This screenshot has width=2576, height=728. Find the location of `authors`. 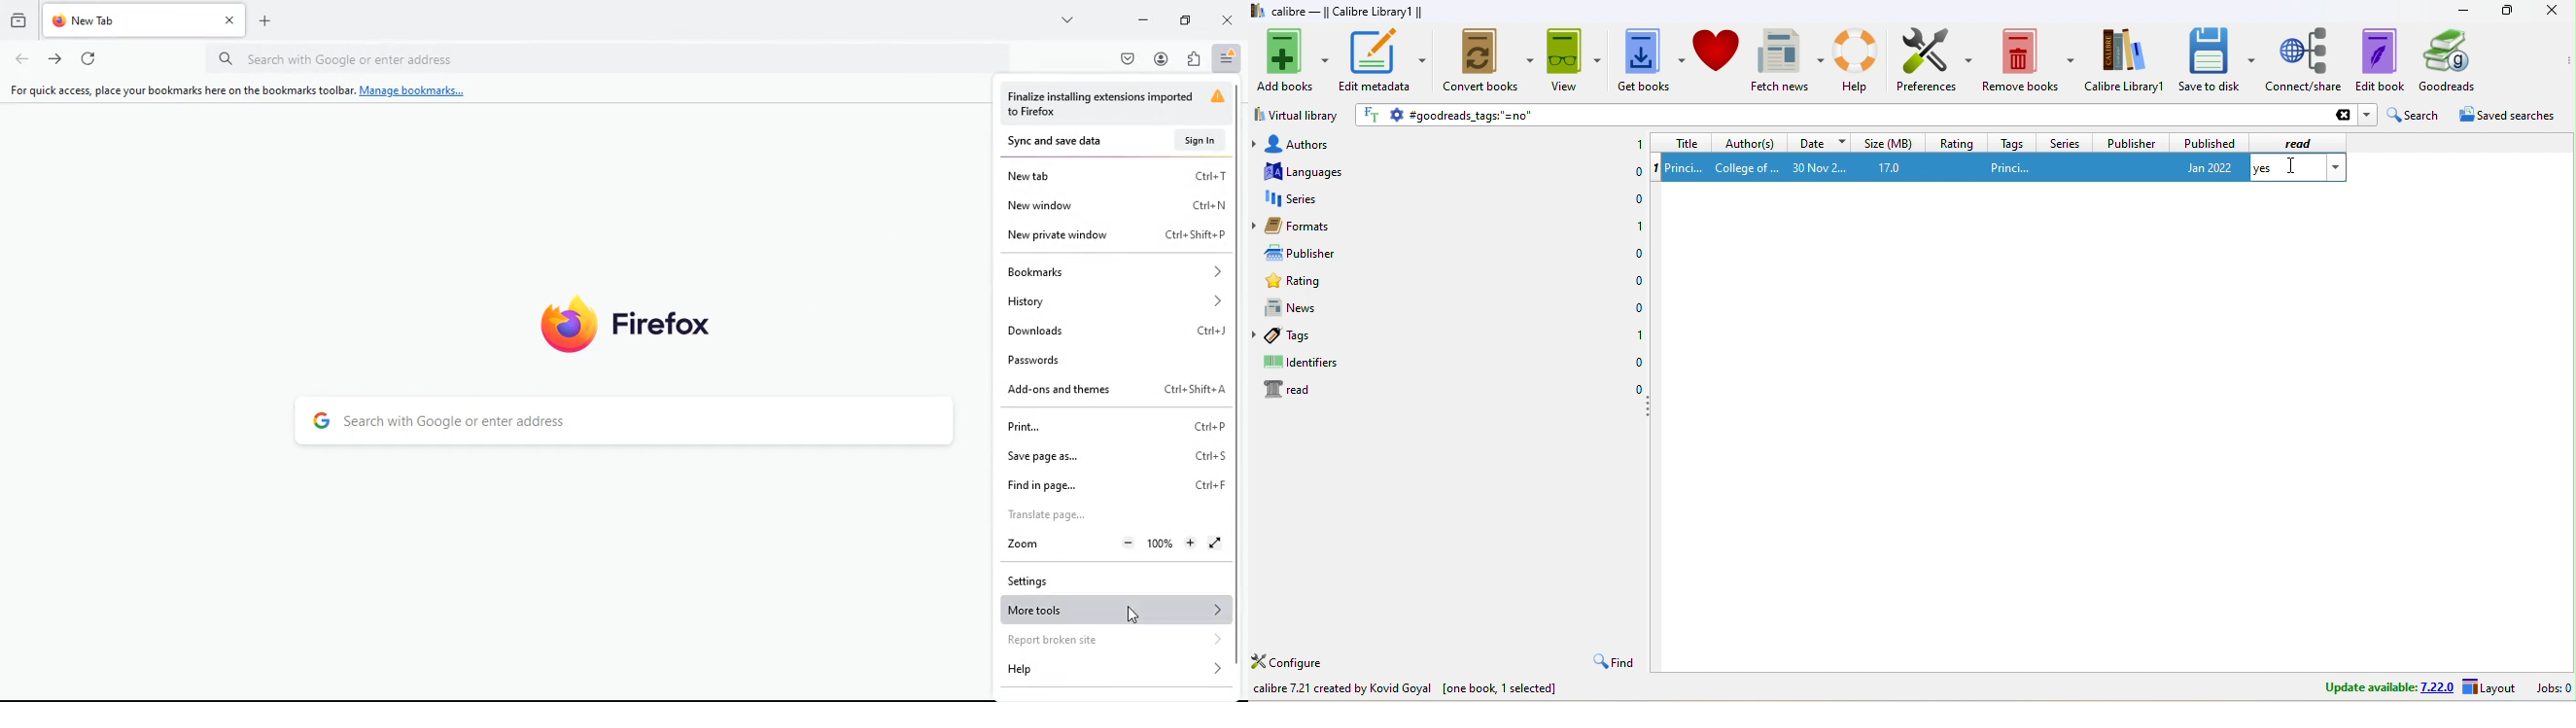

authors is located at coordinates (1307, 144).